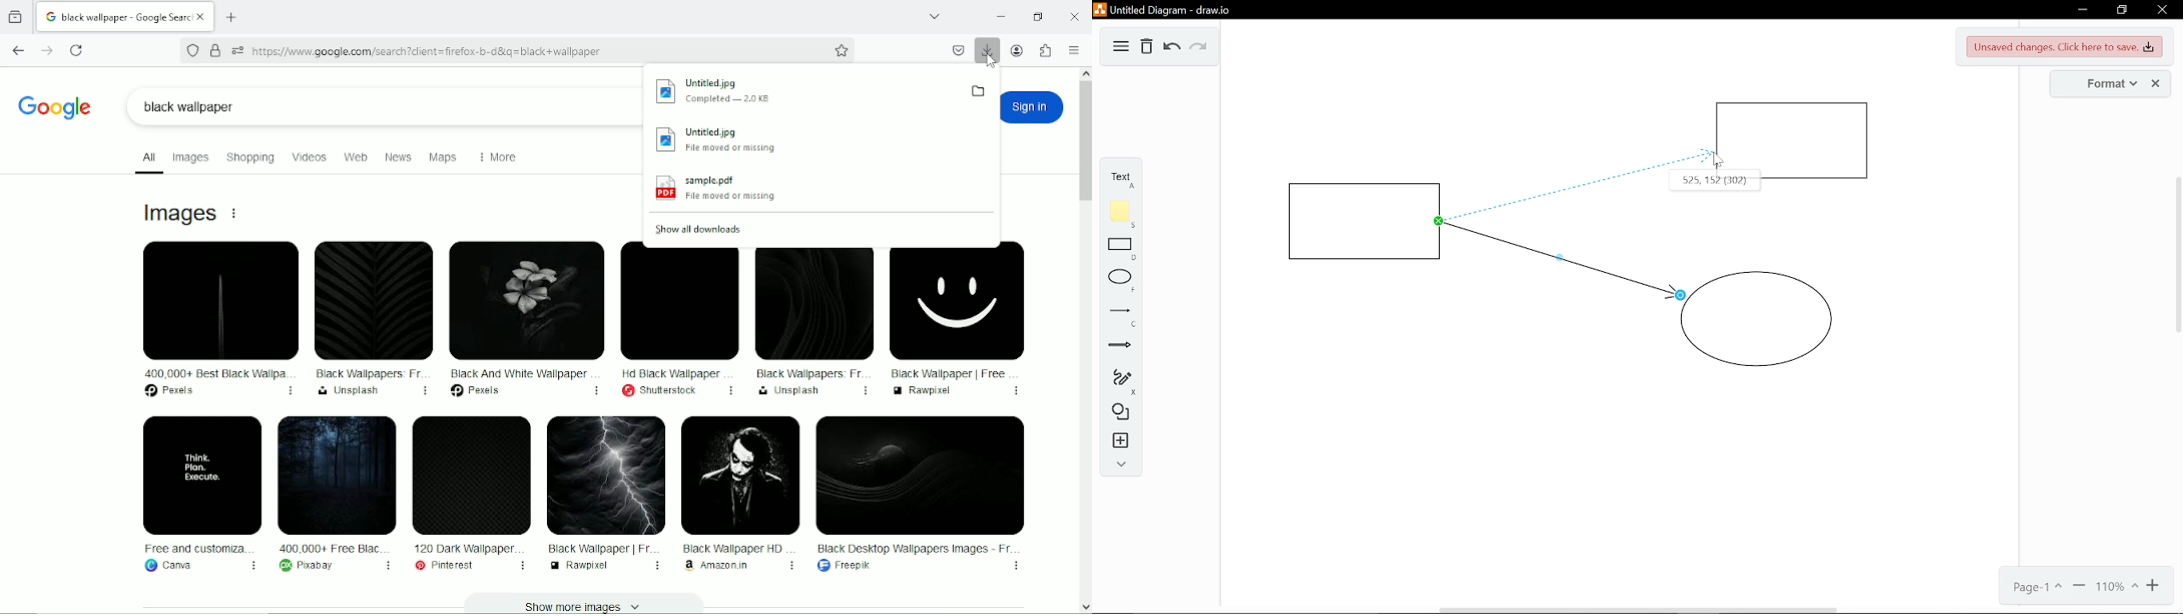 This screenshot has width=2184, height=616. What do you see at coordinates (193, 49) in the screenshot?
I see `No trackers known to Firefox were detected on this page` at bounding box center [193, 49].